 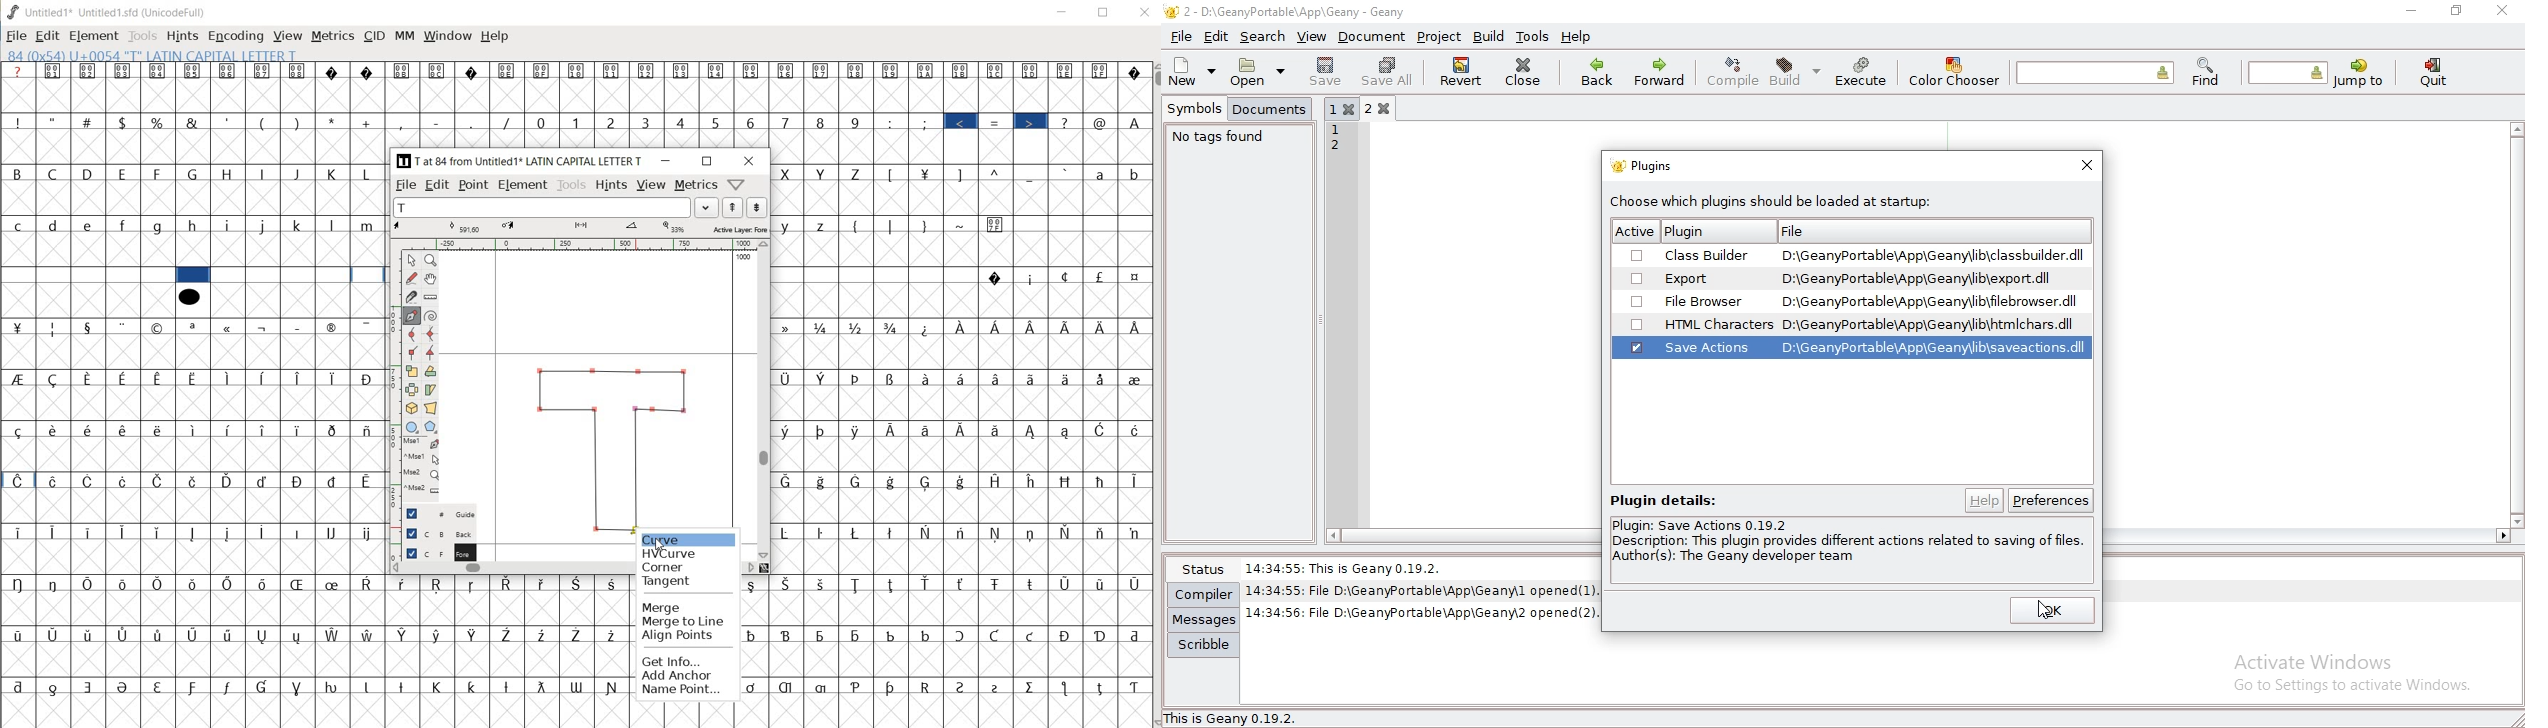 What do you see at coordinates (994, 636) in the screenshot?
I see `Symbol` at bounding box center [994, 636].